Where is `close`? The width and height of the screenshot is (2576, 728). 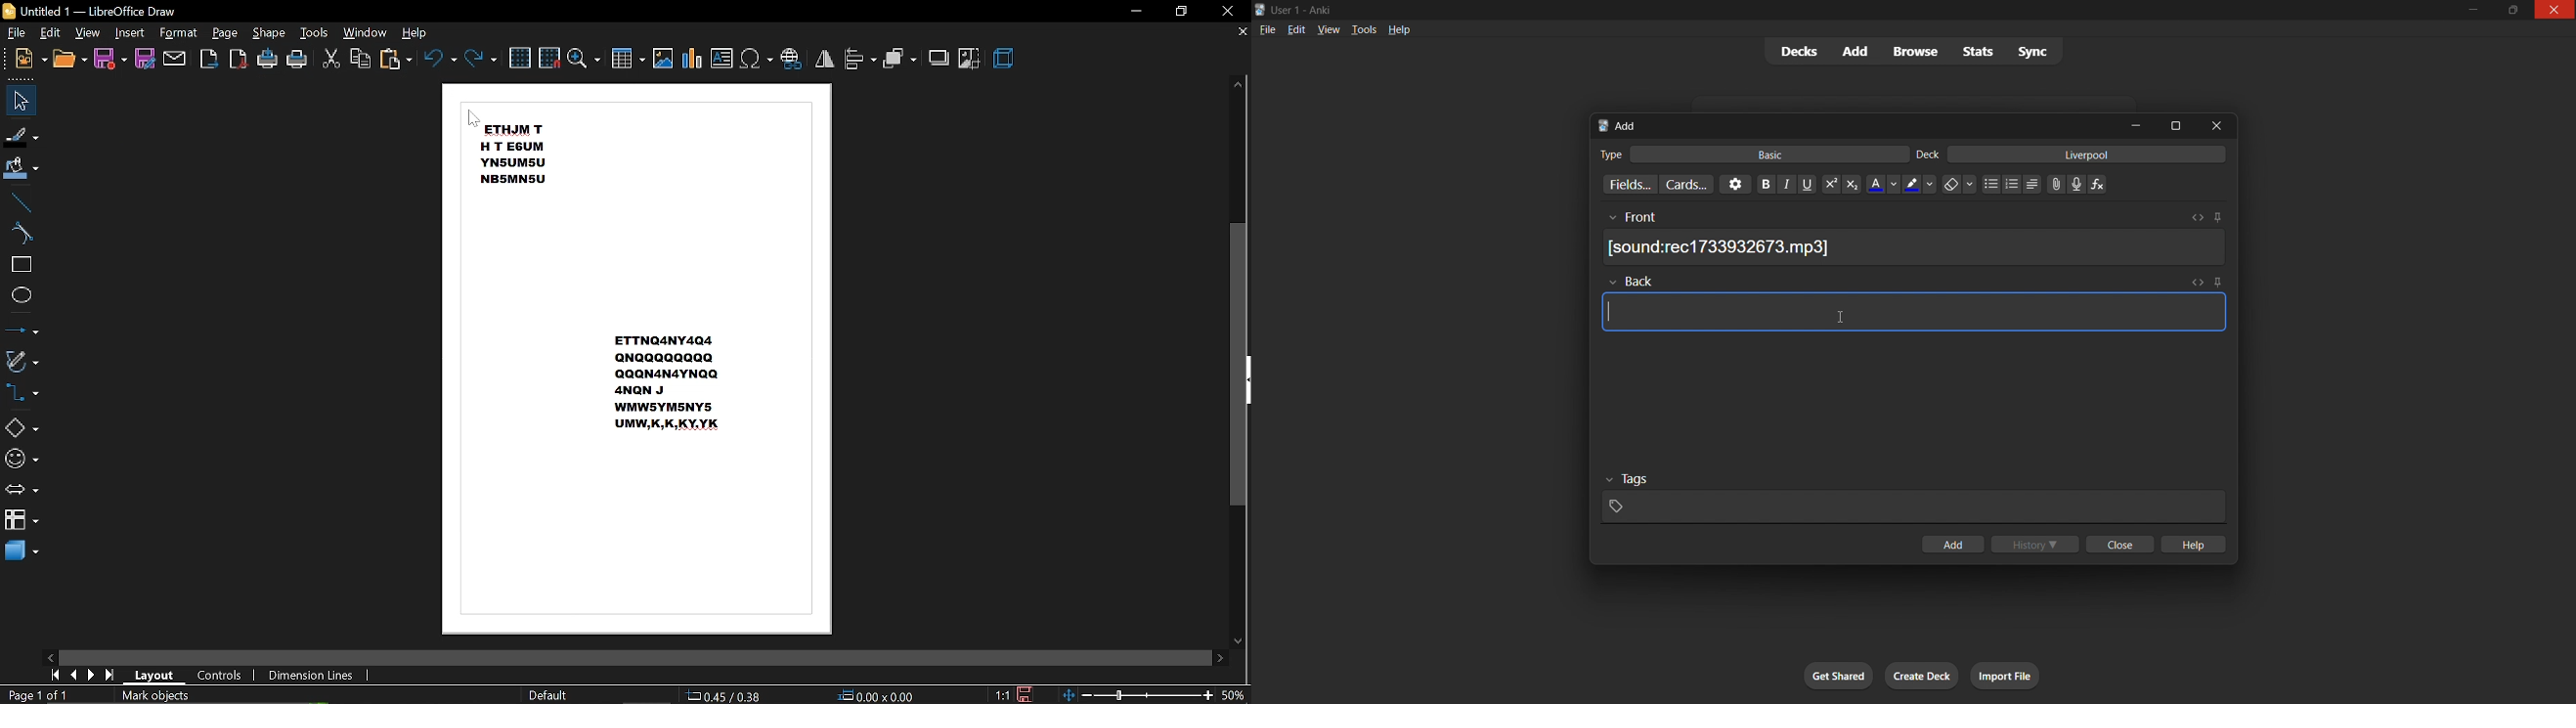 close is located at coordinates (2211, 126).